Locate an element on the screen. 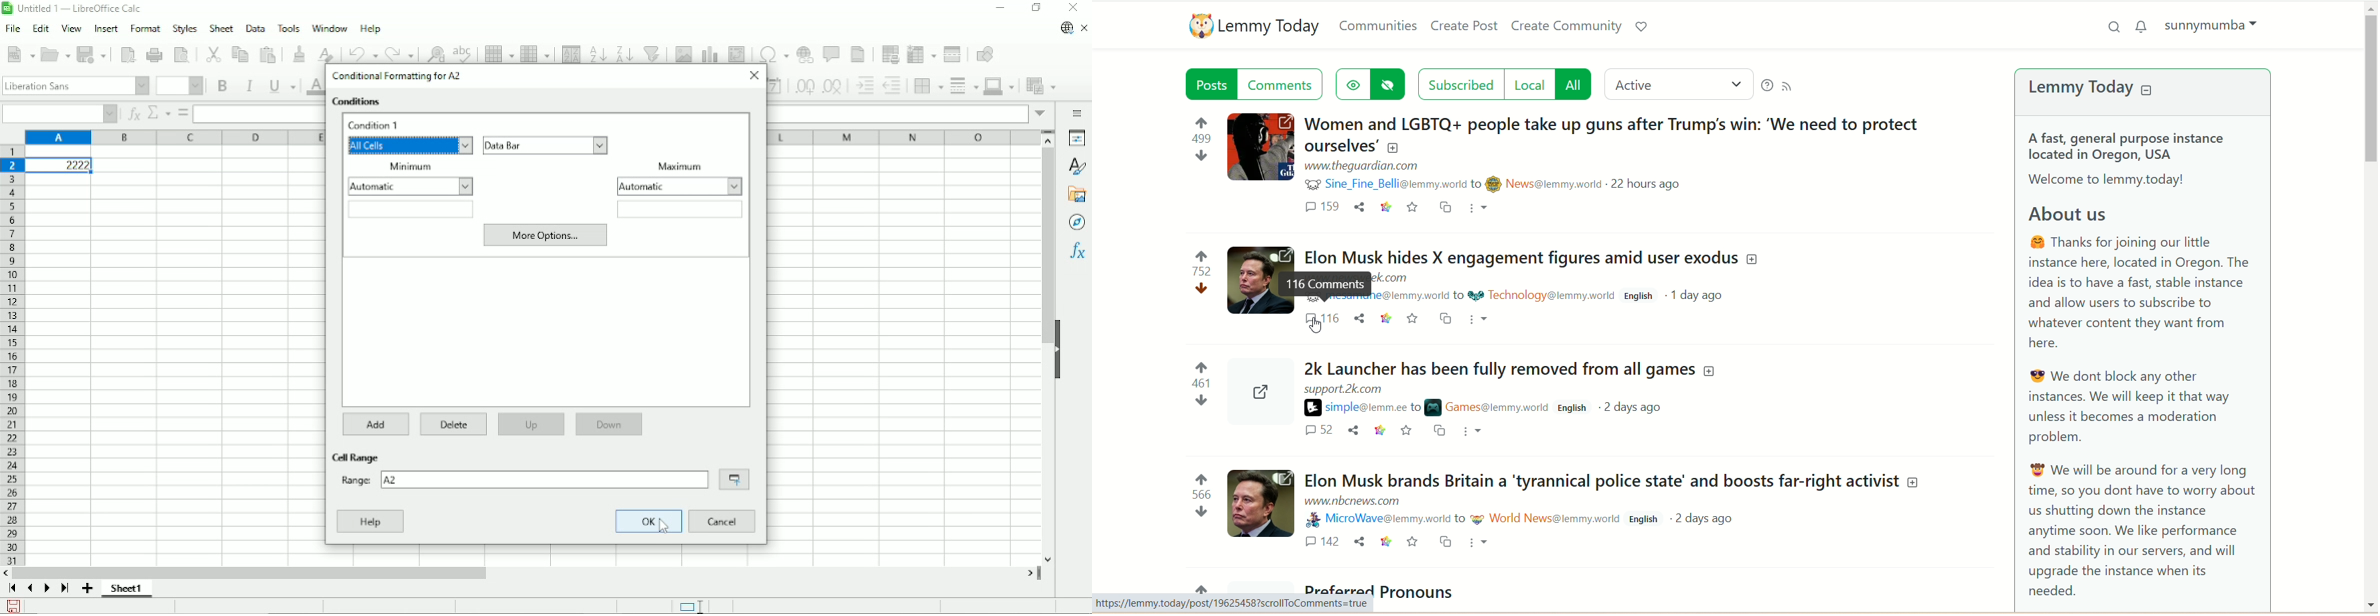 The width and height of the screenshot is (2380, 616). Window is located at coordinates (330, 28).